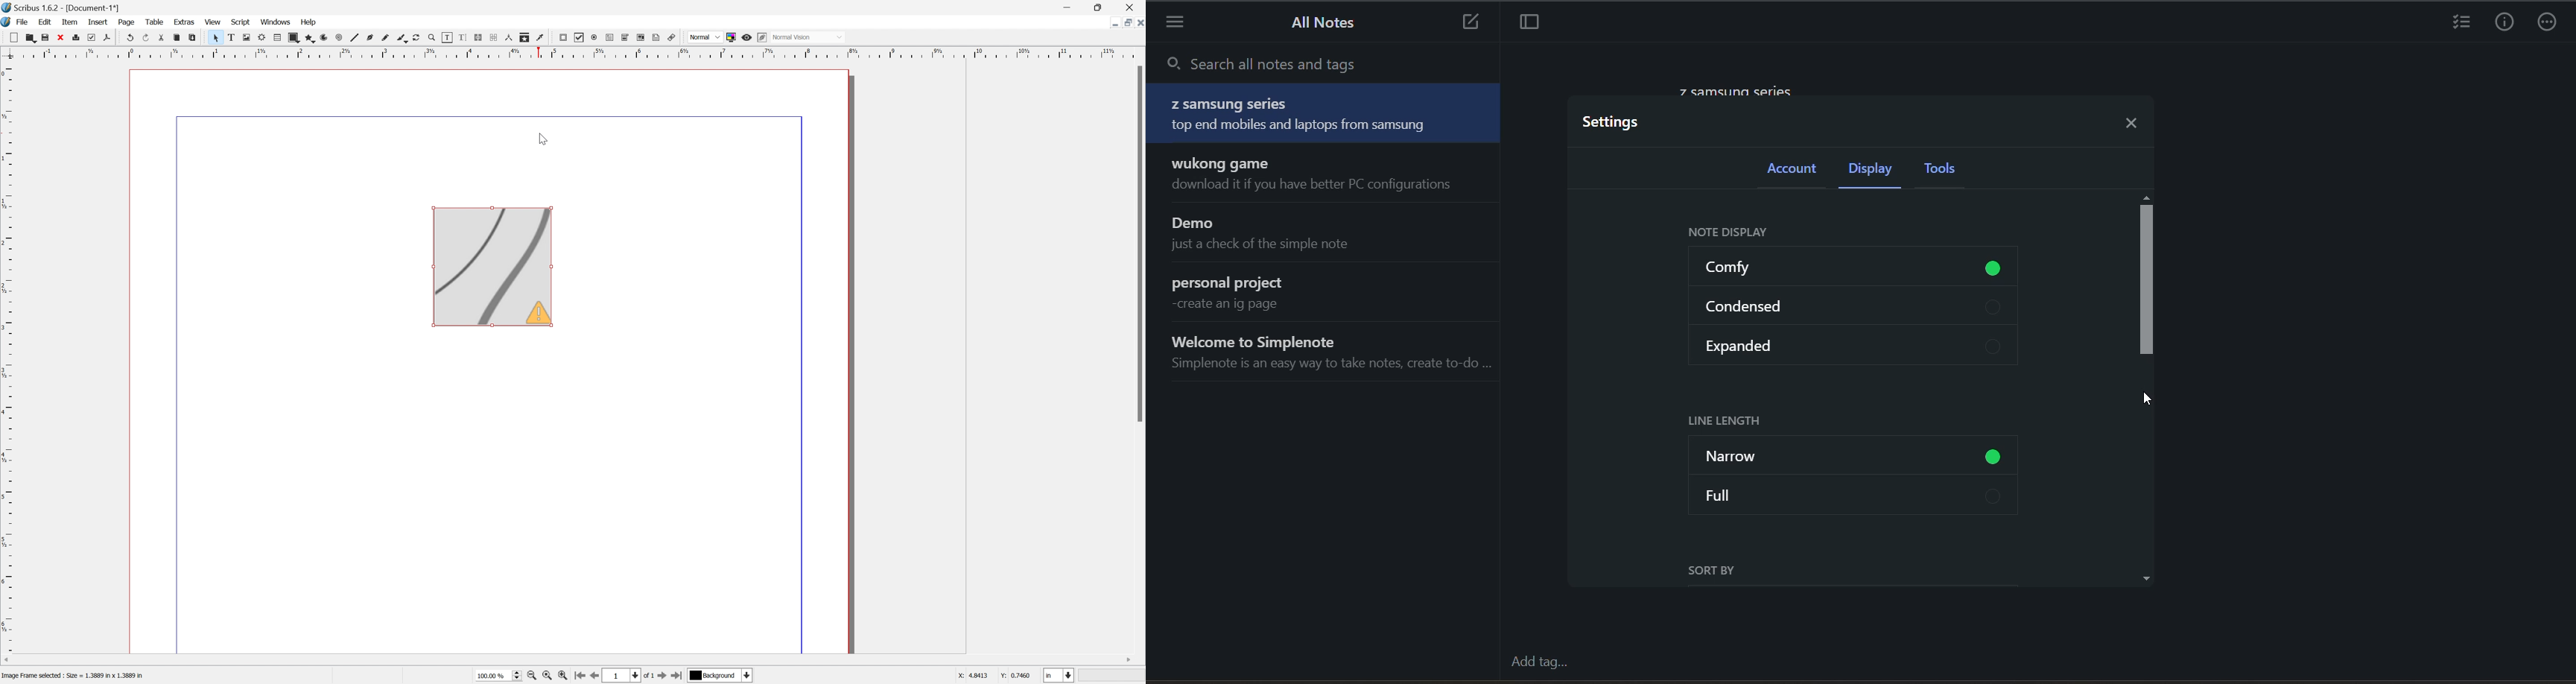 The width and height of the screenshot is (2576, 700). What do you see at coordinates (1139, 23) in the screenshot?
I see `Close` at bounding box center [1139, 23].